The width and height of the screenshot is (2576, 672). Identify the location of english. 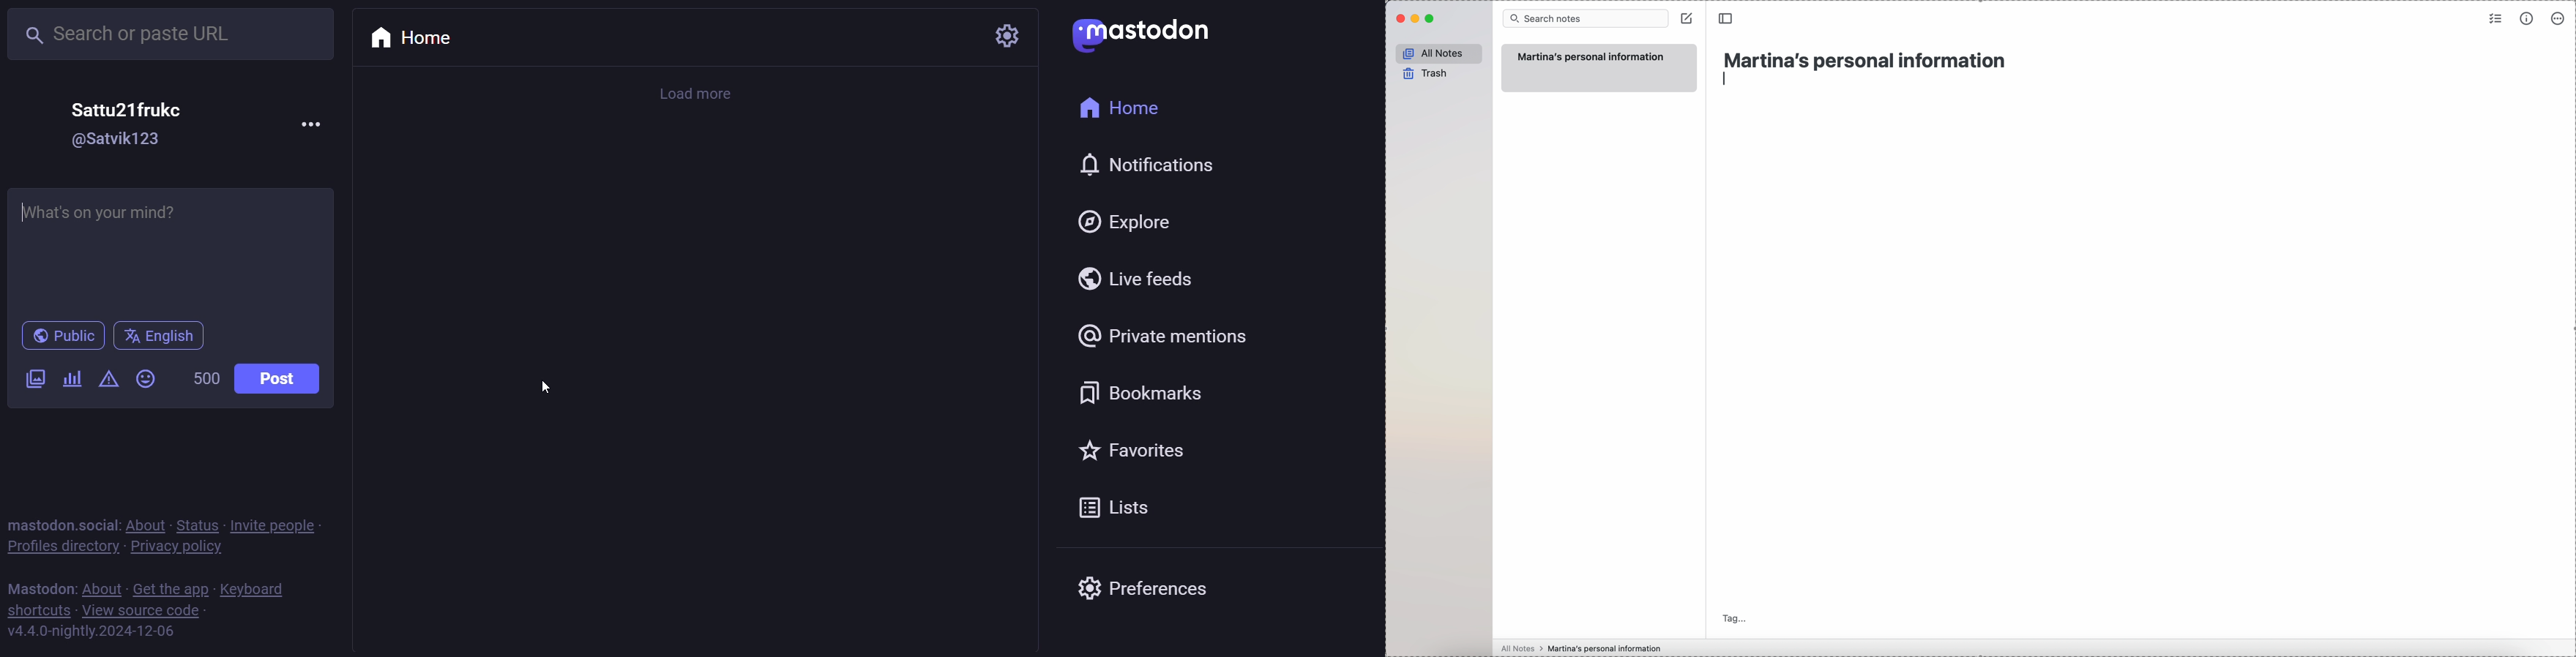
(161, 337).